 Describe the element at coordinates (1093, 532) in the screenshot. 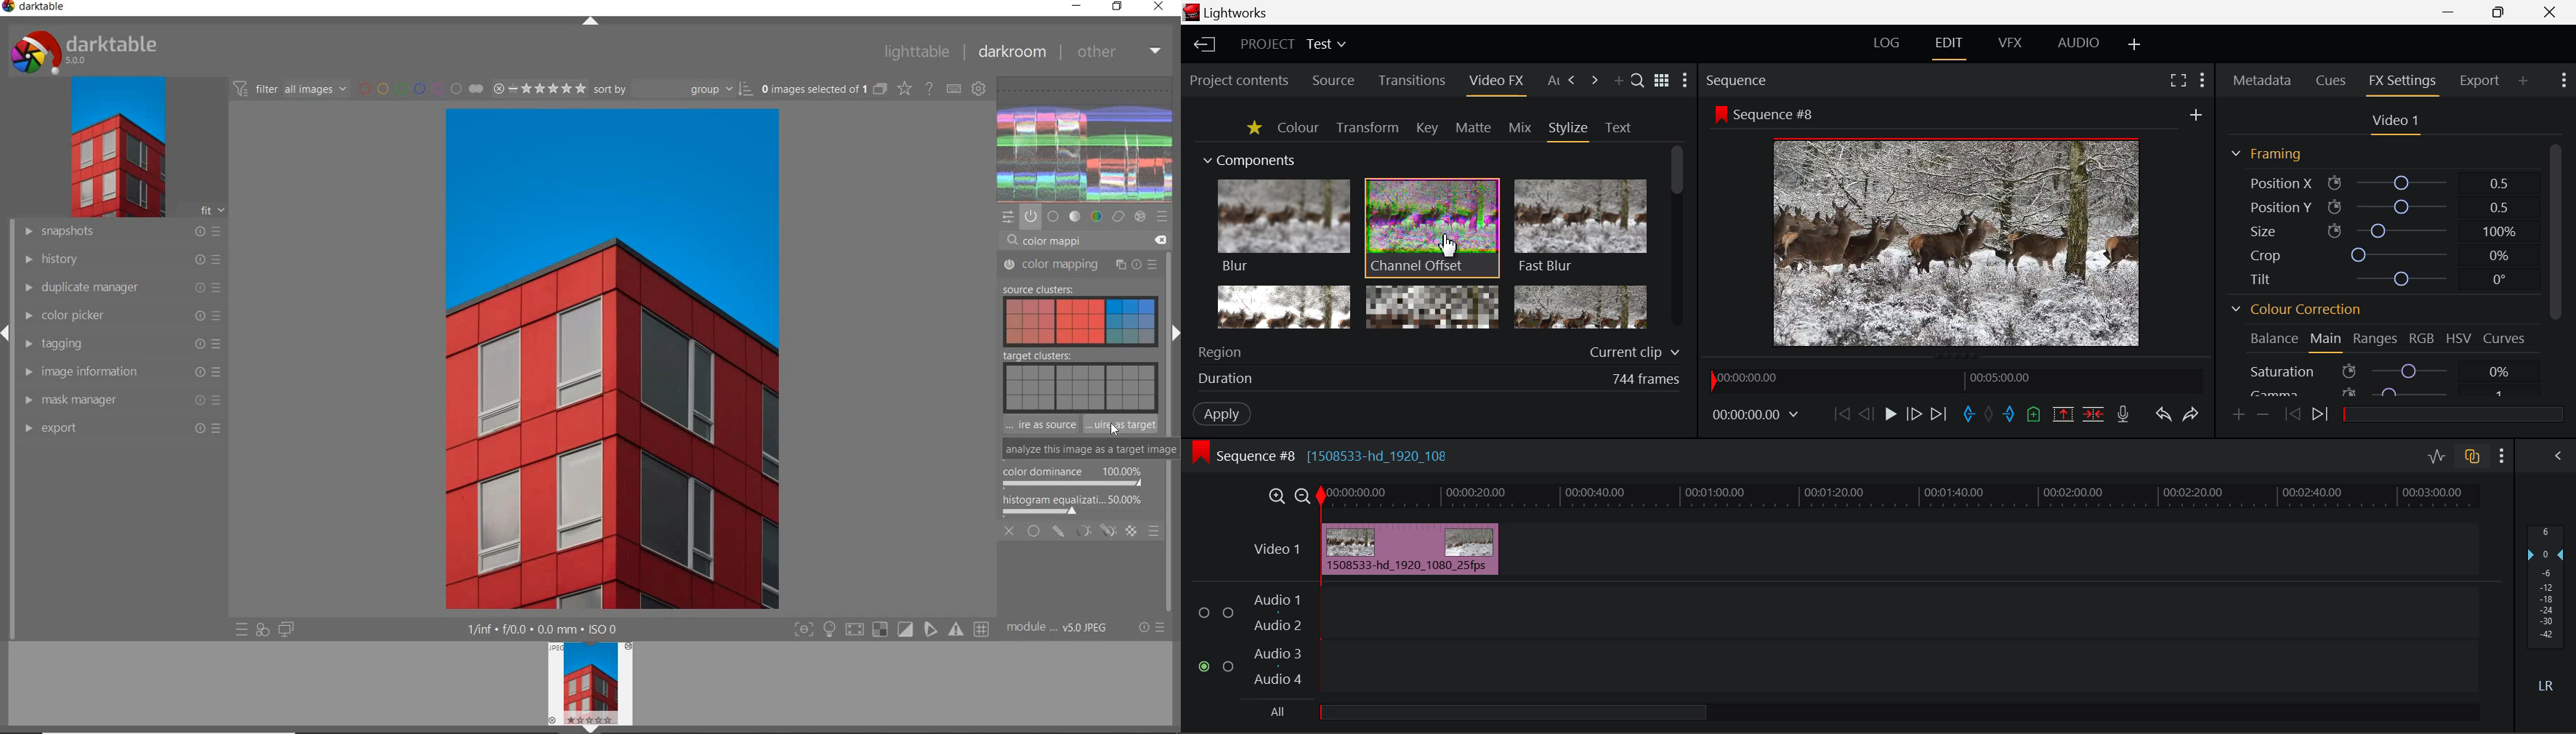

I see `MASKING OPTIONS` at that location.